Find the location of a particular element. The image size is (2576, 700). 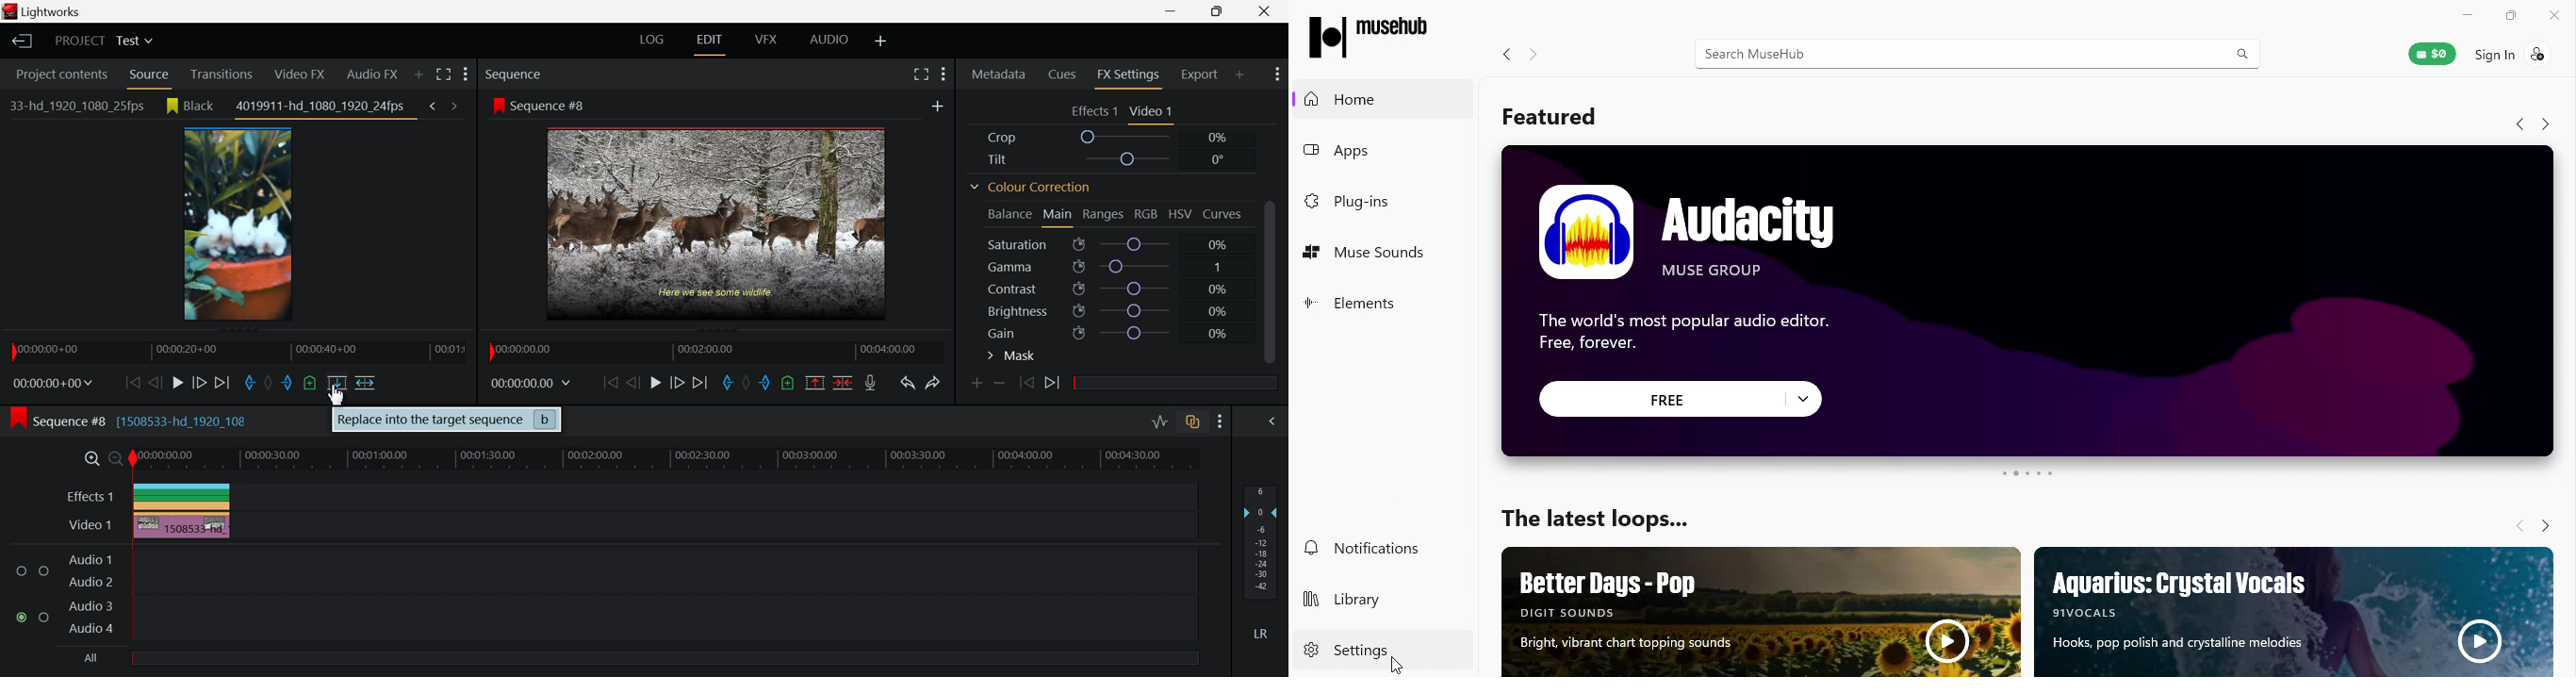

Cursor is located at coordinates (1395, 666).